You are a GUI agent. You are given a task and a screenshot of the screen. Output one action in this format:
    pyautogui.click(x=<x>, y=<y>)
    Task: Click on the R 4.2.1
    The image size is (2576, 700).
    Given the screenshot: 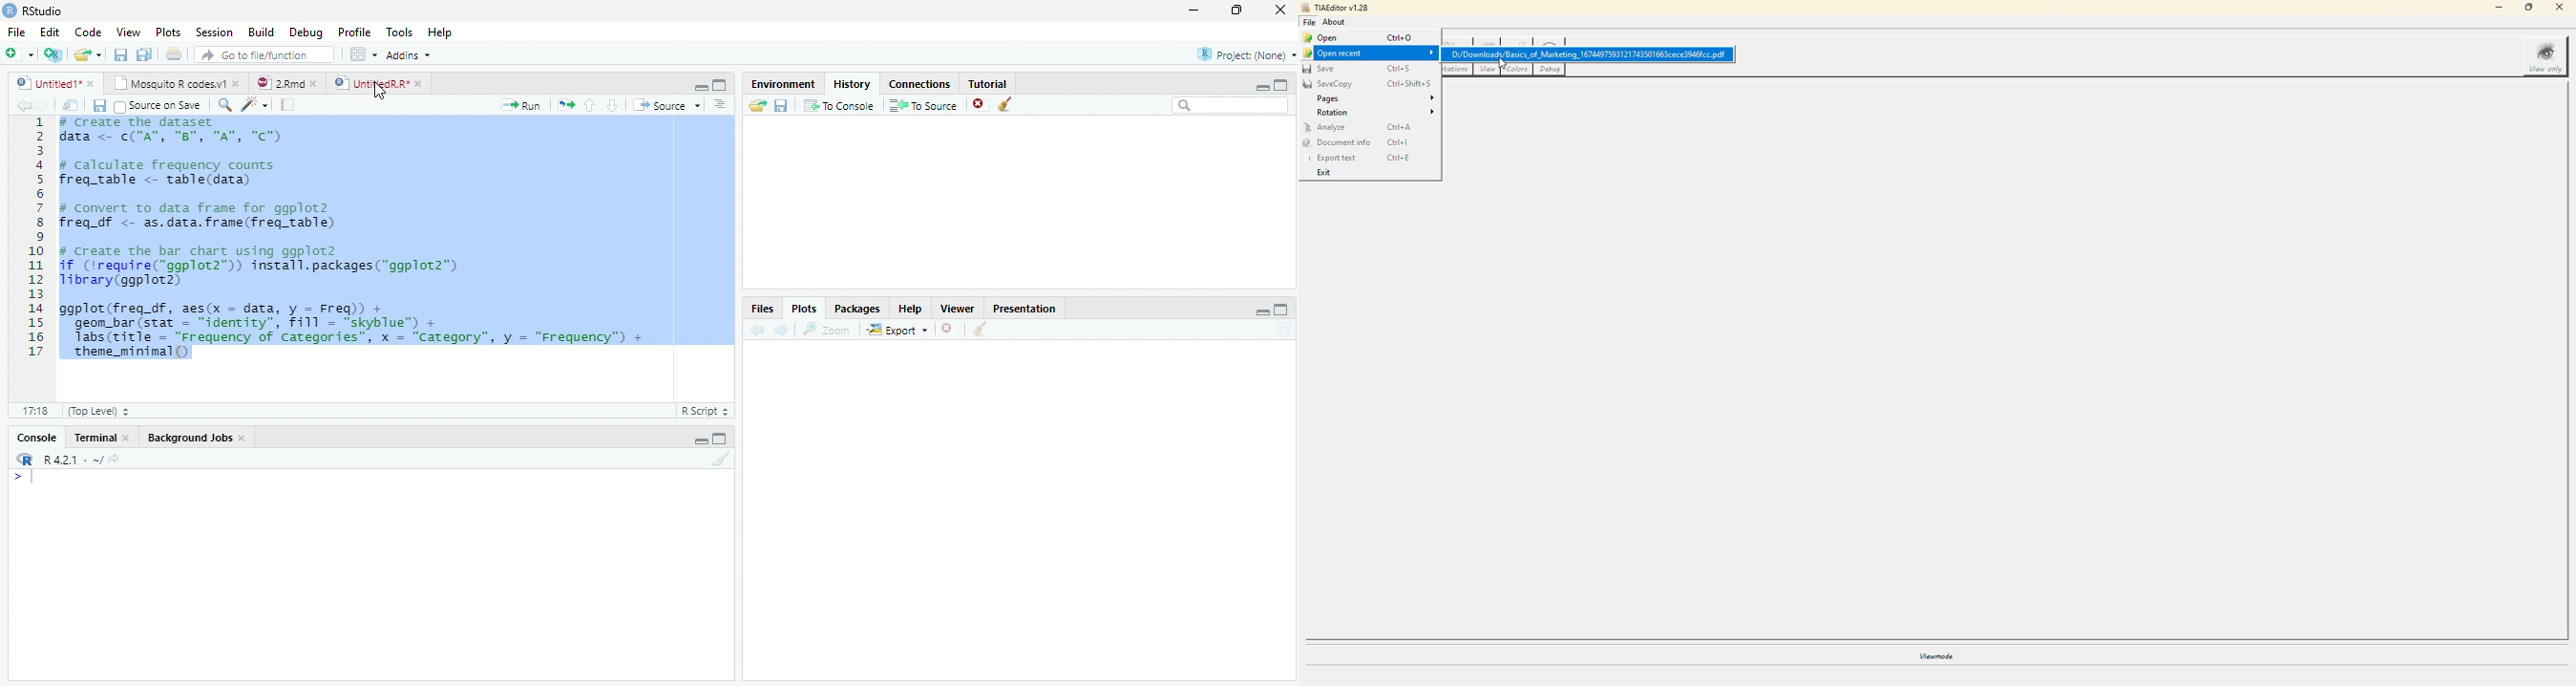 What is the action you would take?
    pyautogui.click(x=67, y=461)
    